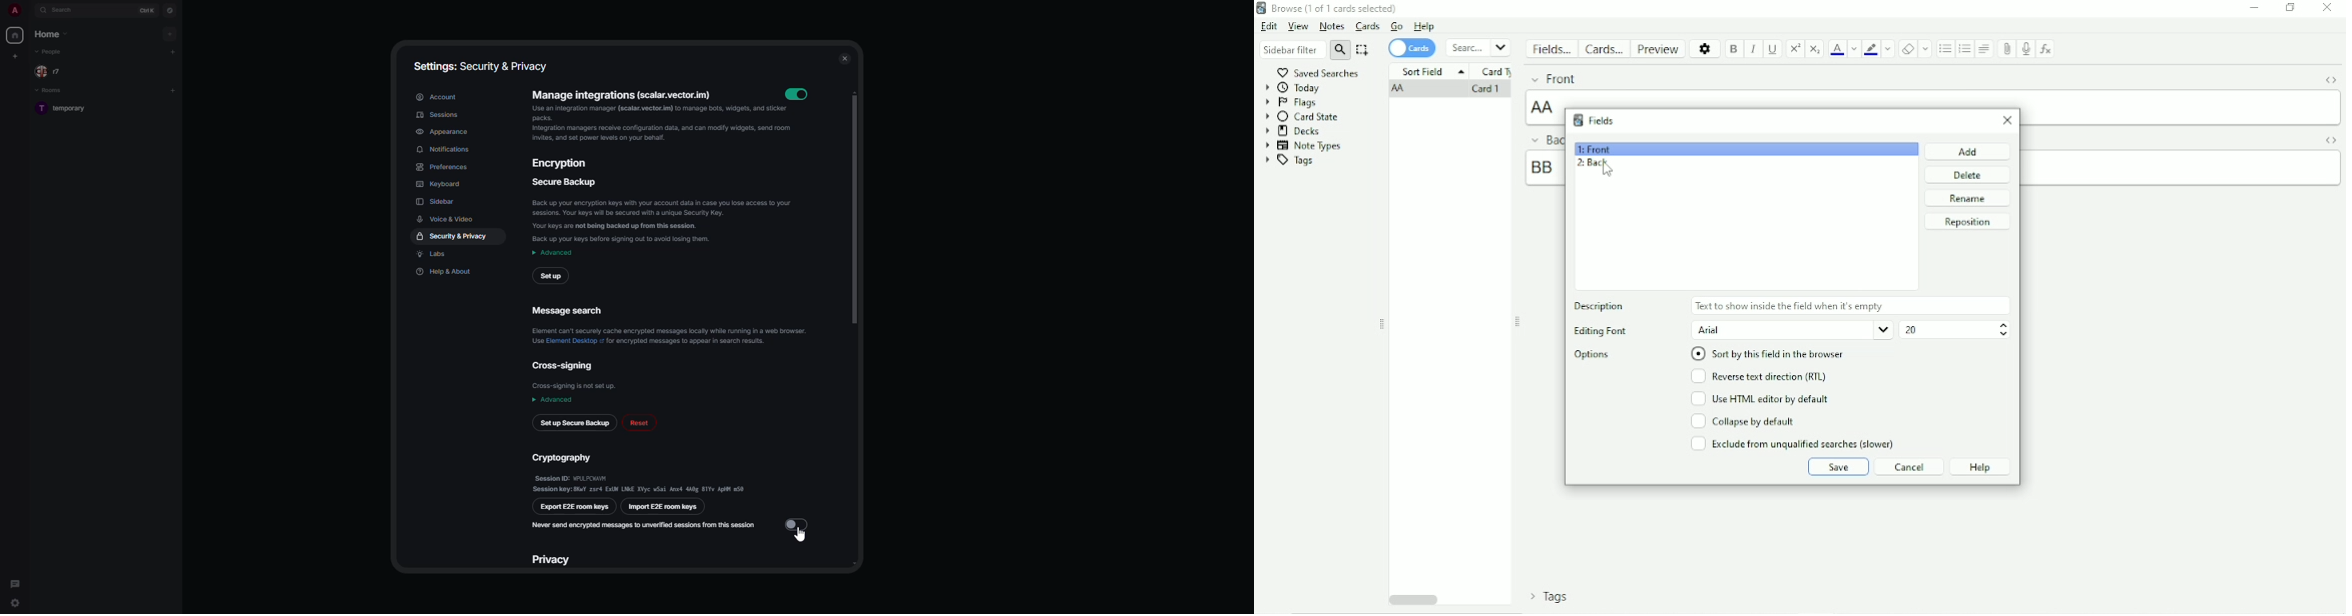  Describe the element at coordinates (1332, 26) in the screenshot. I see `Notes` at that location.